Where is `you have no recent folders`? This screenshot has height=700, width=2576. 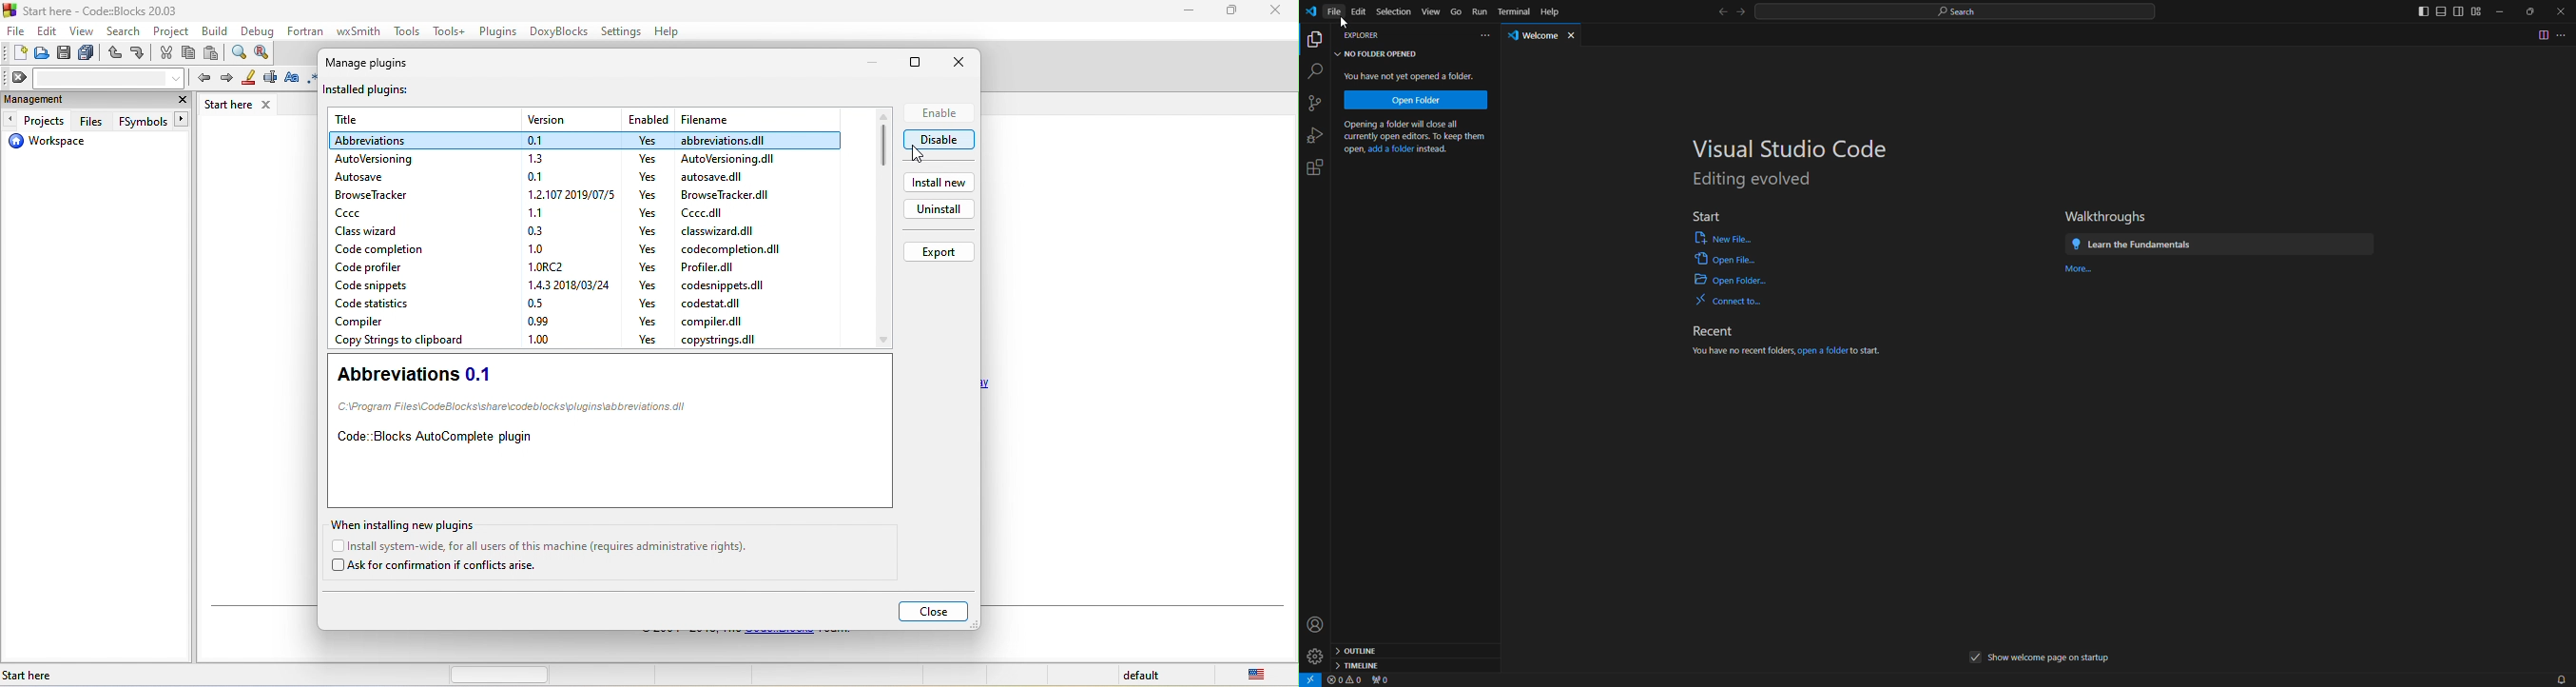 you have no recent folders is located at coordinates (1742, 351).